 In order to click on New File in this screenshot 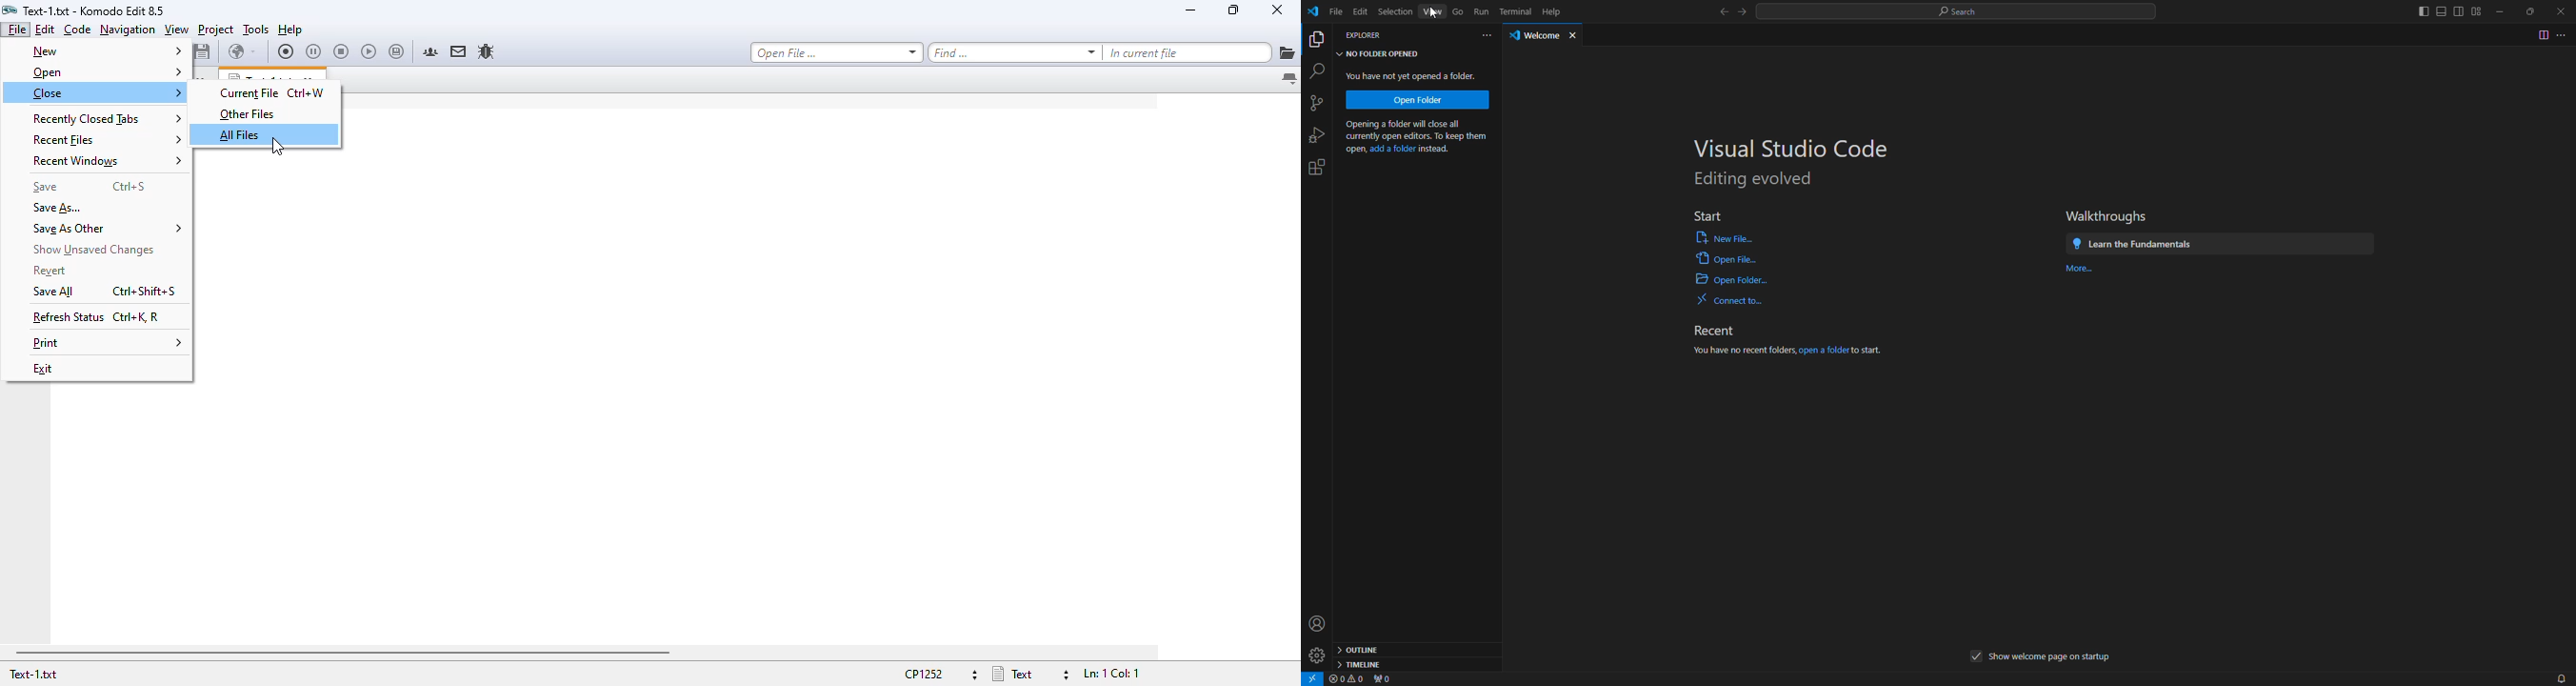, I will do `click(1719, 237)`.